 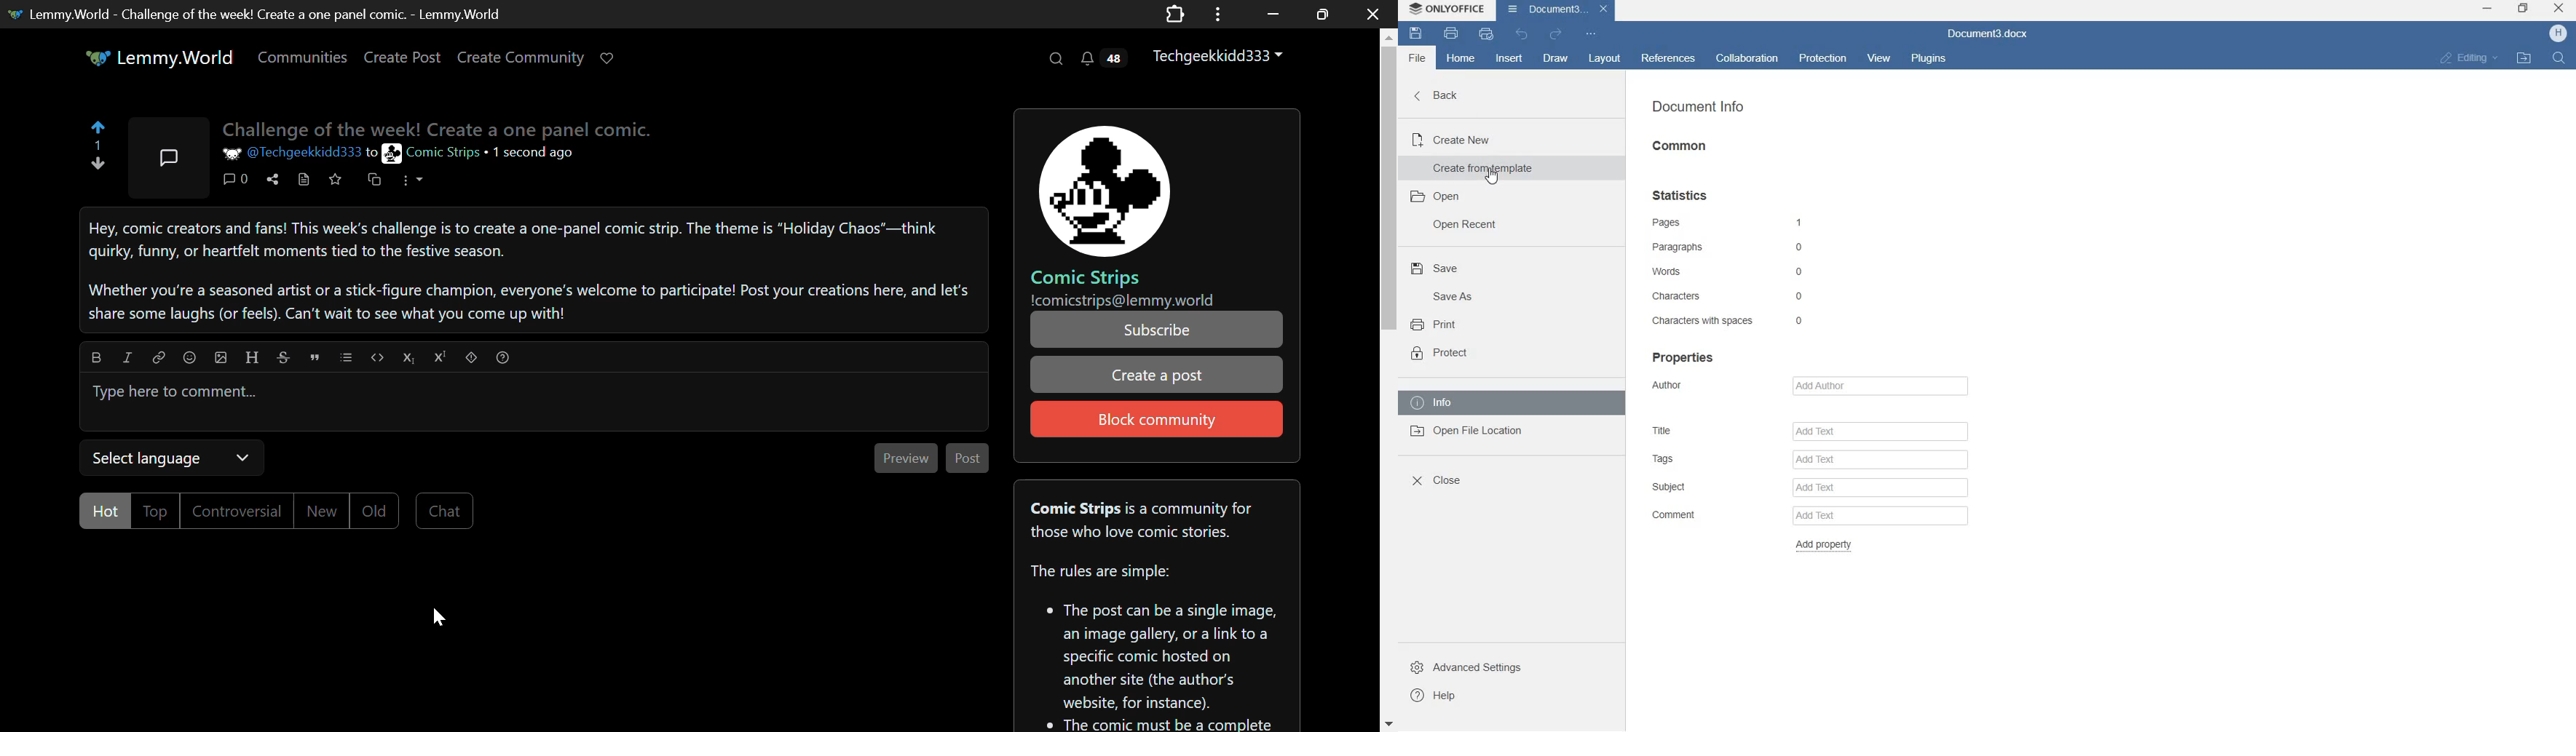 What do you see at coordinates (430, 154) in the screenshot?
I see `Comic Strips` at bounding box center [430, 154].